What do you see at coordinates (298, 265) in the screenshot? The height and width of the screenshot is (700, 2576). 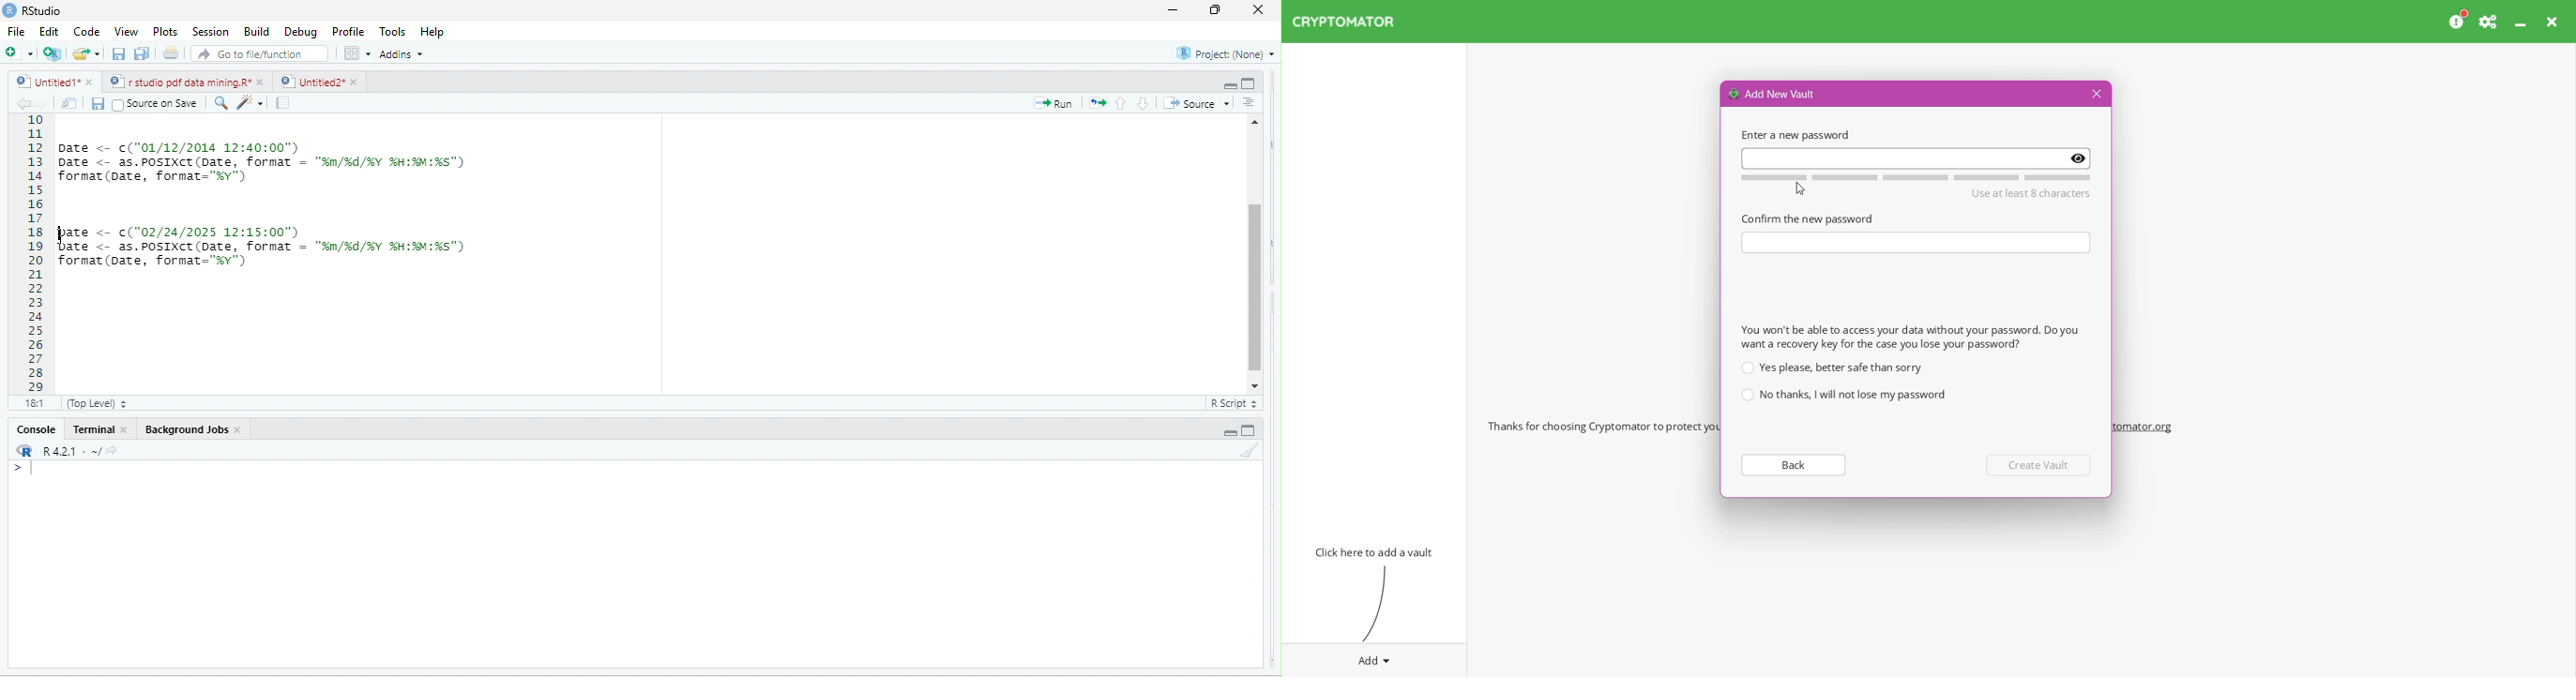 I see `< format(x, -) 24/2025 12:15:00")
<= as.POSIXCT (Date, format = “%m/¥d/%Y %H:imMi%s")
at (pate, format="%v")` at bounding box center [298, 265].